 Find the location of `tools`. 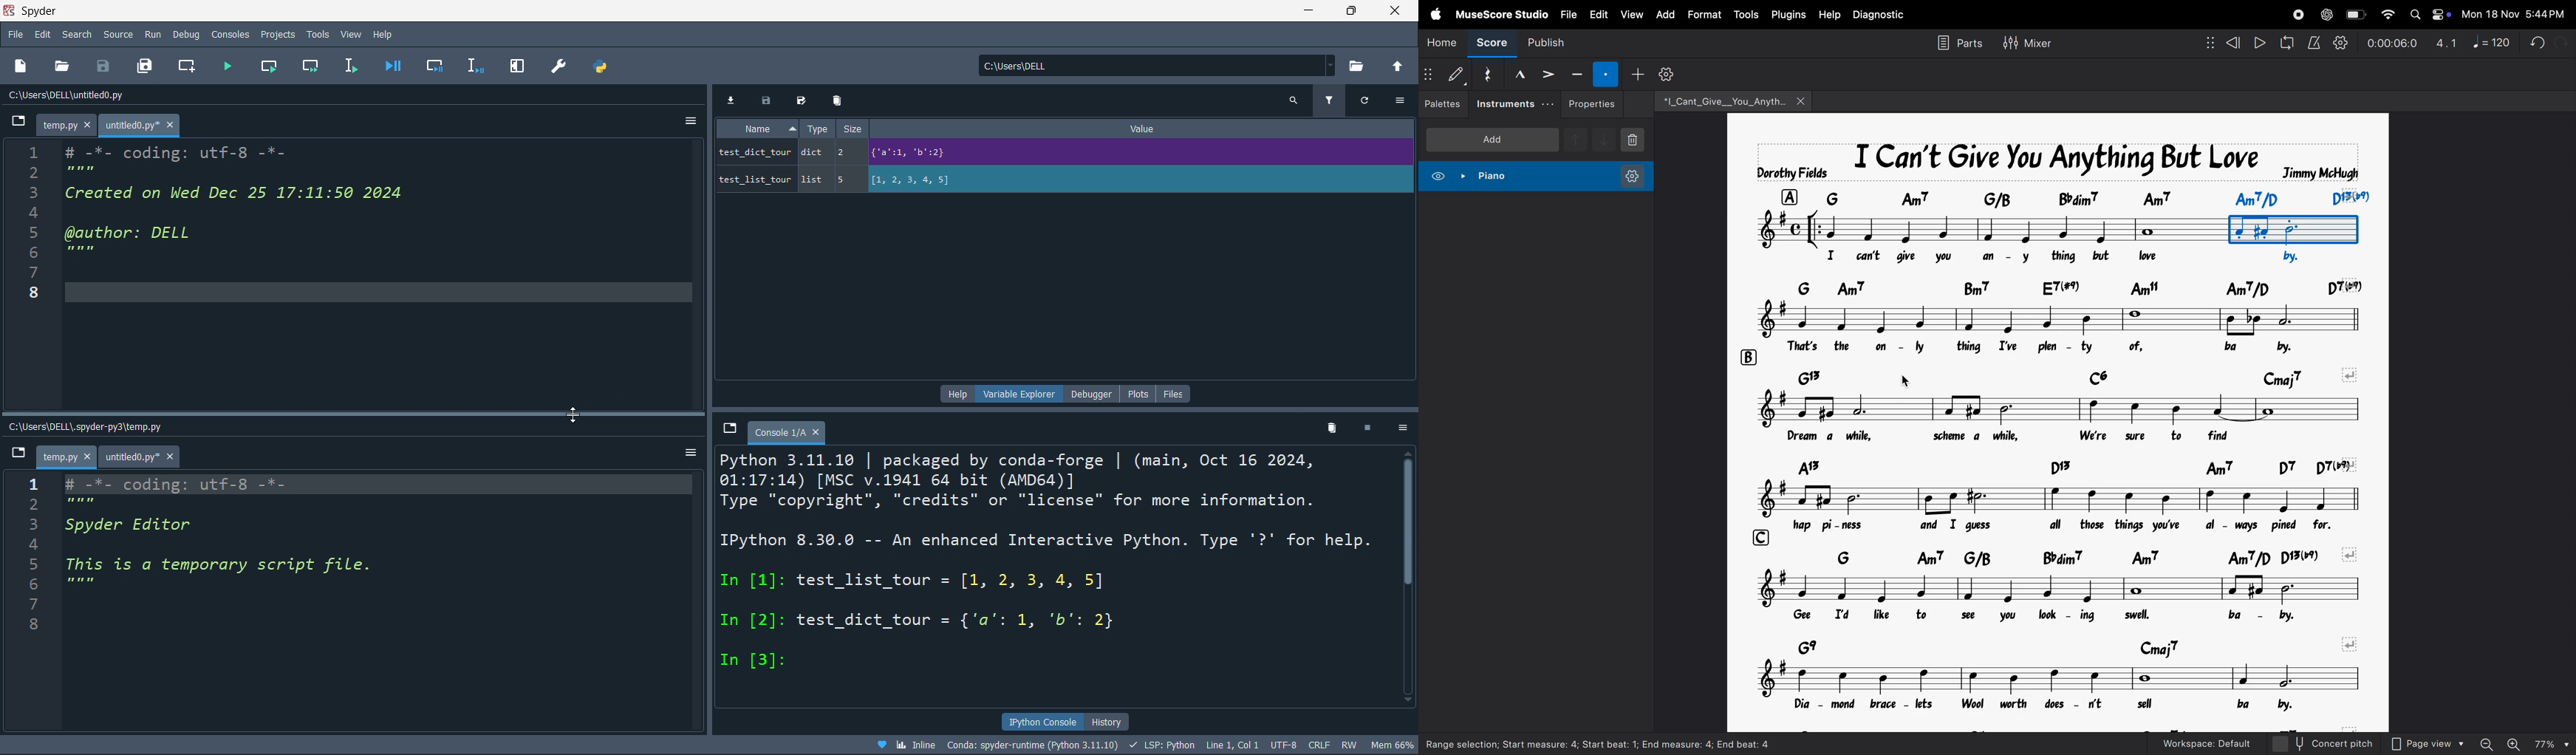

tools is located at coordinates (317, 33).